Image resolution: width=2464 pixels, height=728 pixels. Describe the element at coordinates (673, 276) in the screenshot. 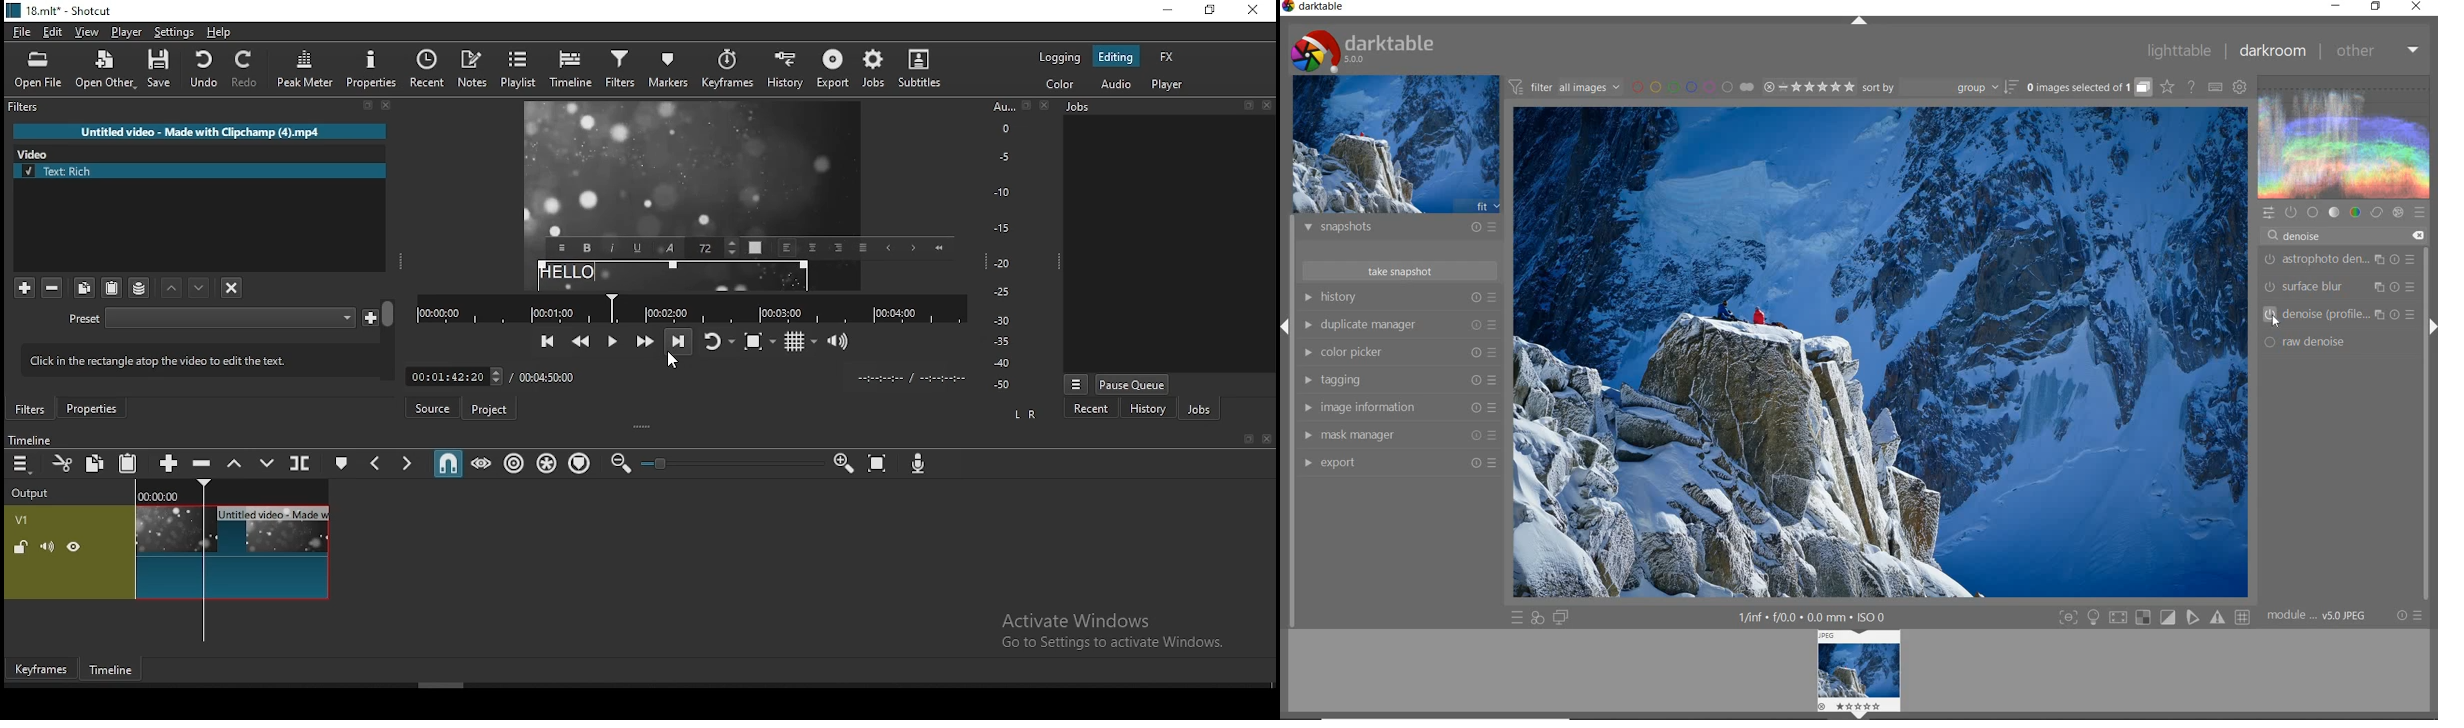

I see `text` at that location.